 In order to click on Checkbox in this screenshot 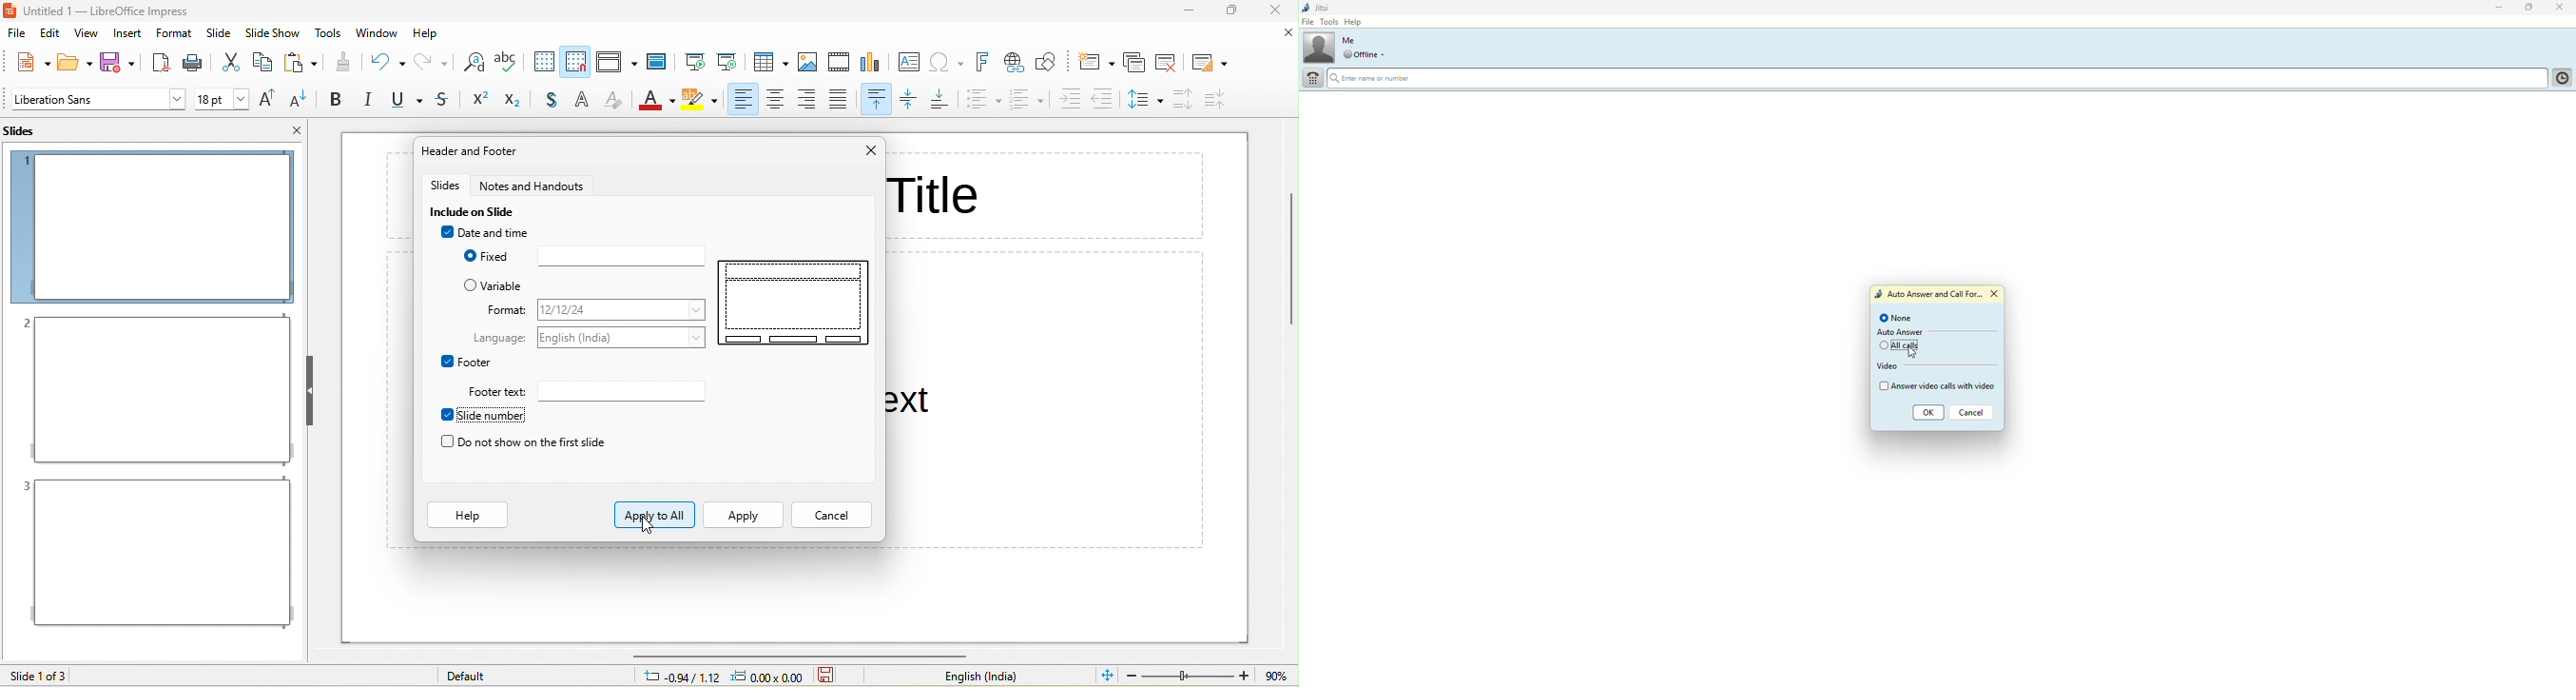, I will do `click(446, 361)`.